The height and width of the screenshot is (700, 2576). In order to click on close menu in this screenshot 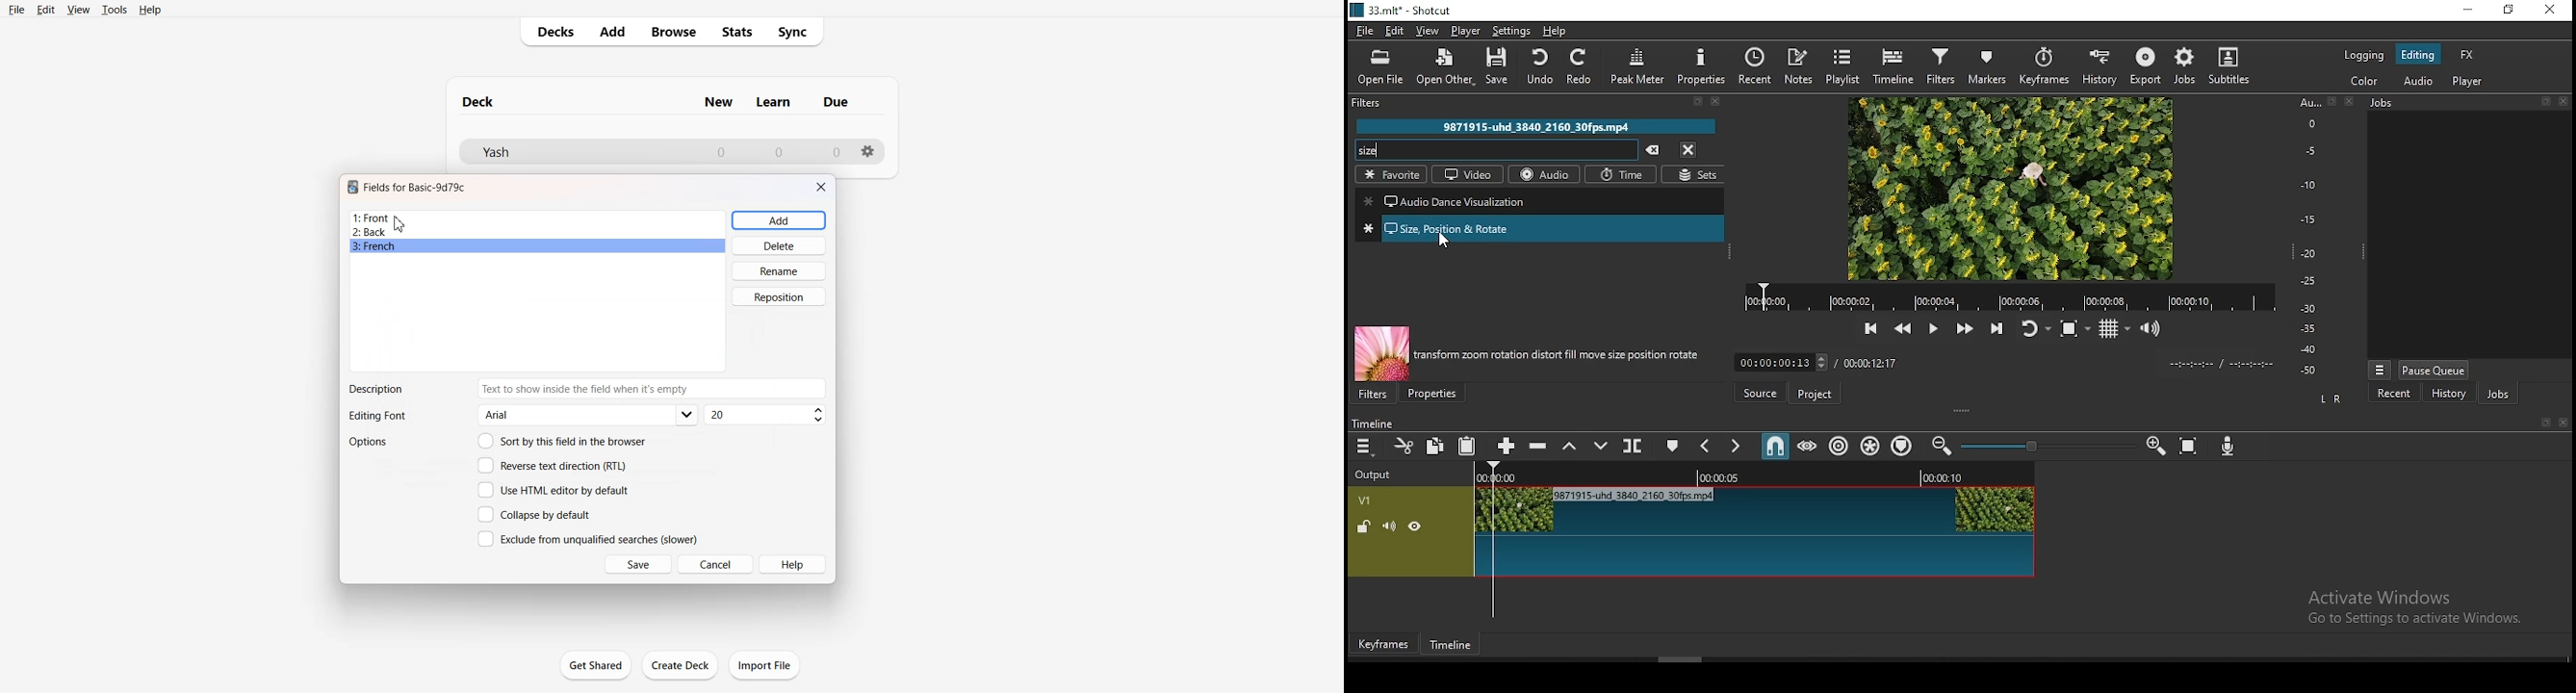, I will do `click(1691, 149)`.